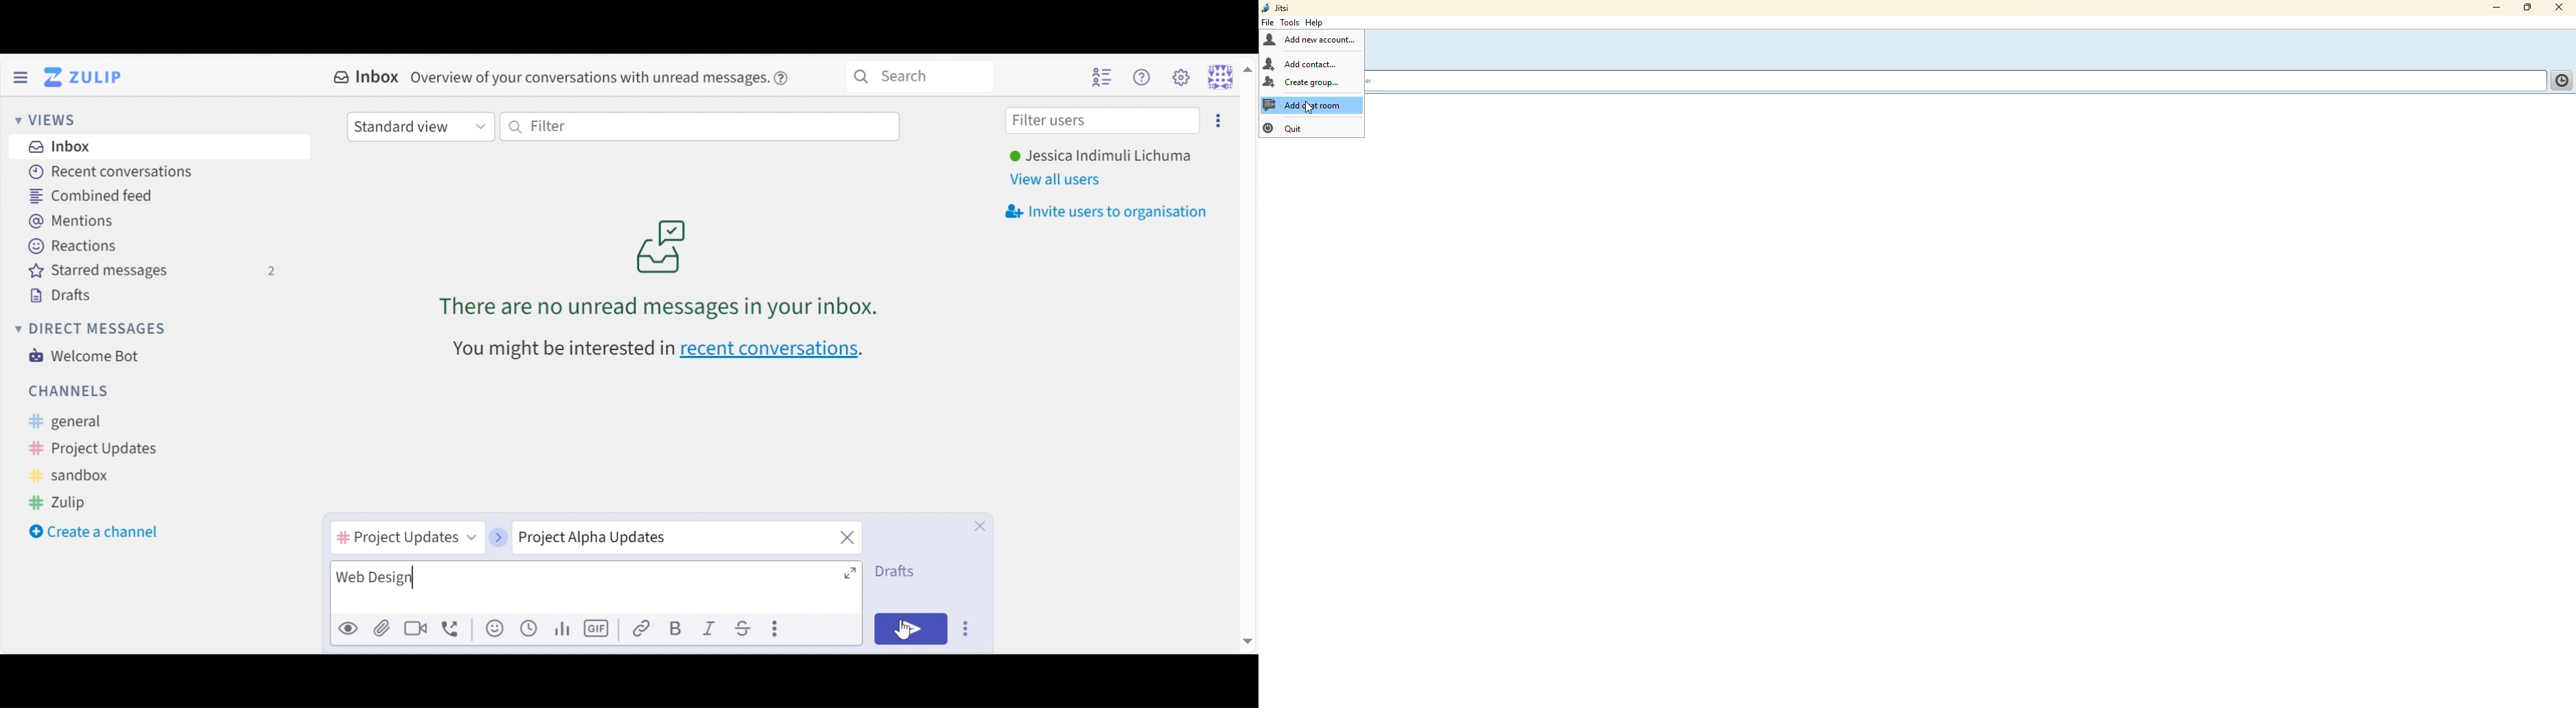 This screenshot has width=2576, height=728. I want to click on Personal menu, so click(1229, 76).